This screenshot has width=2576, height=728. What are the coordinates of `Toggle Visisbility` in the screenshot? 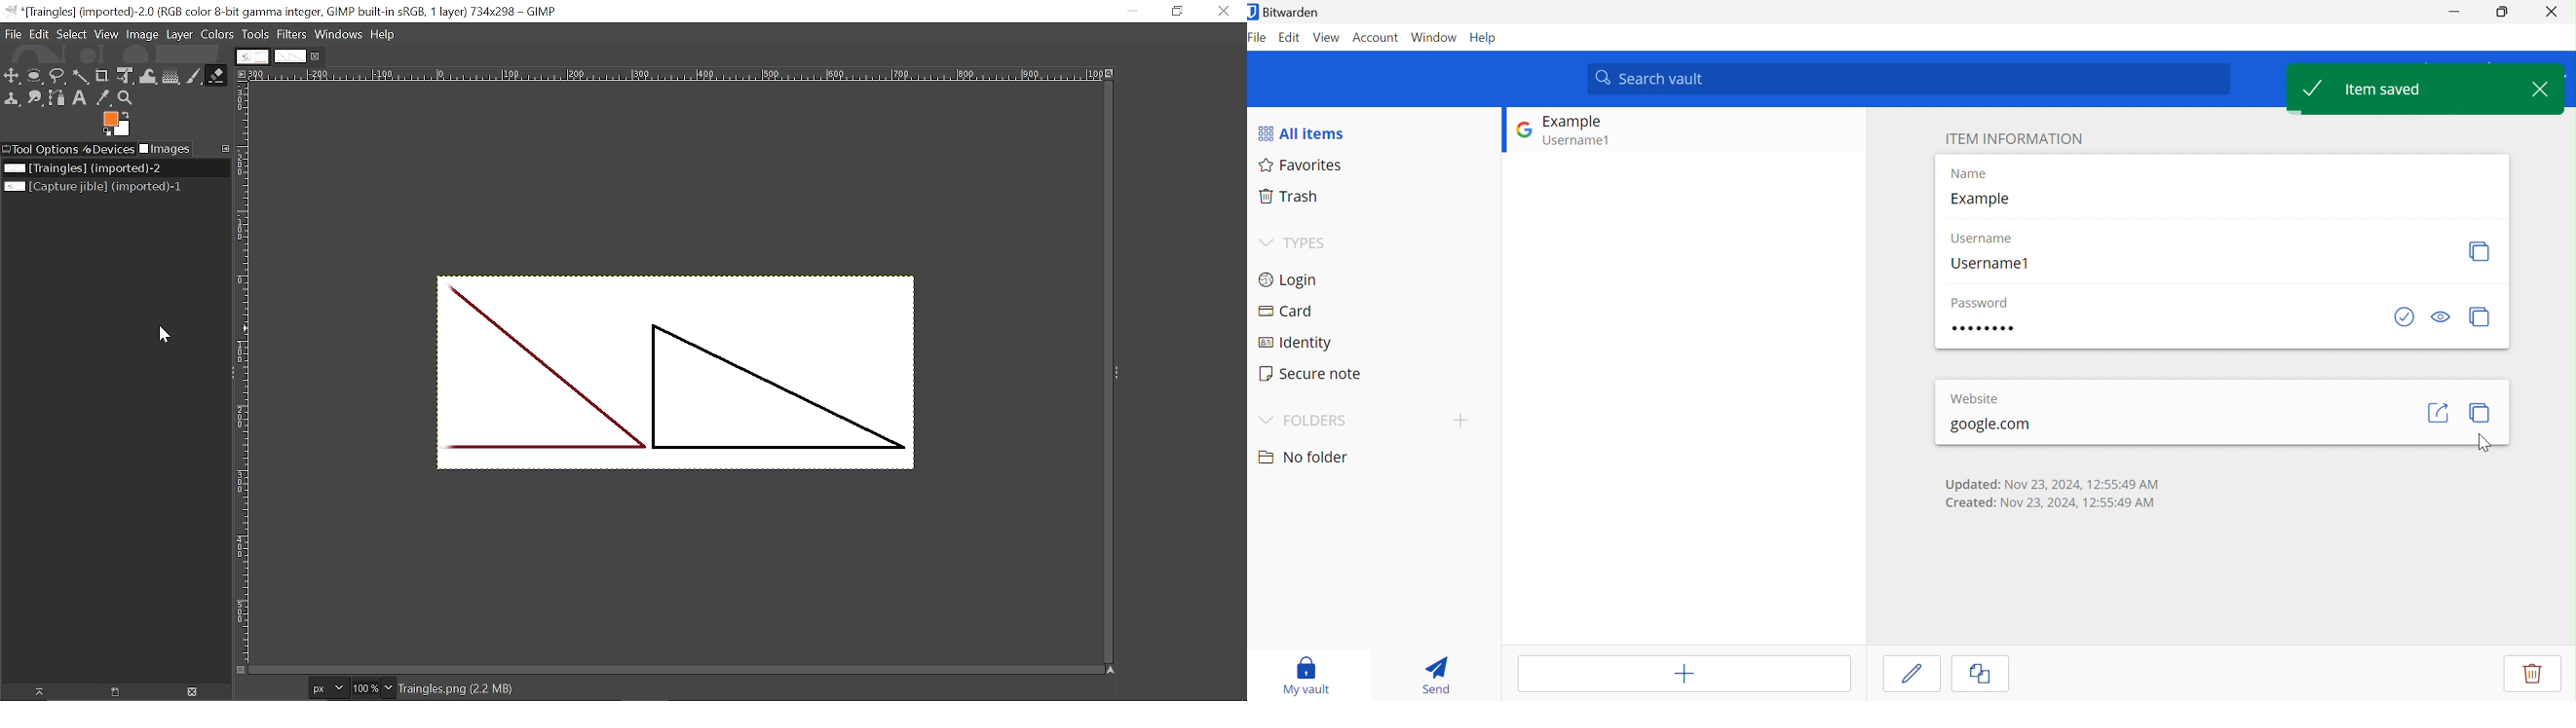 It's located at (2443, 317).